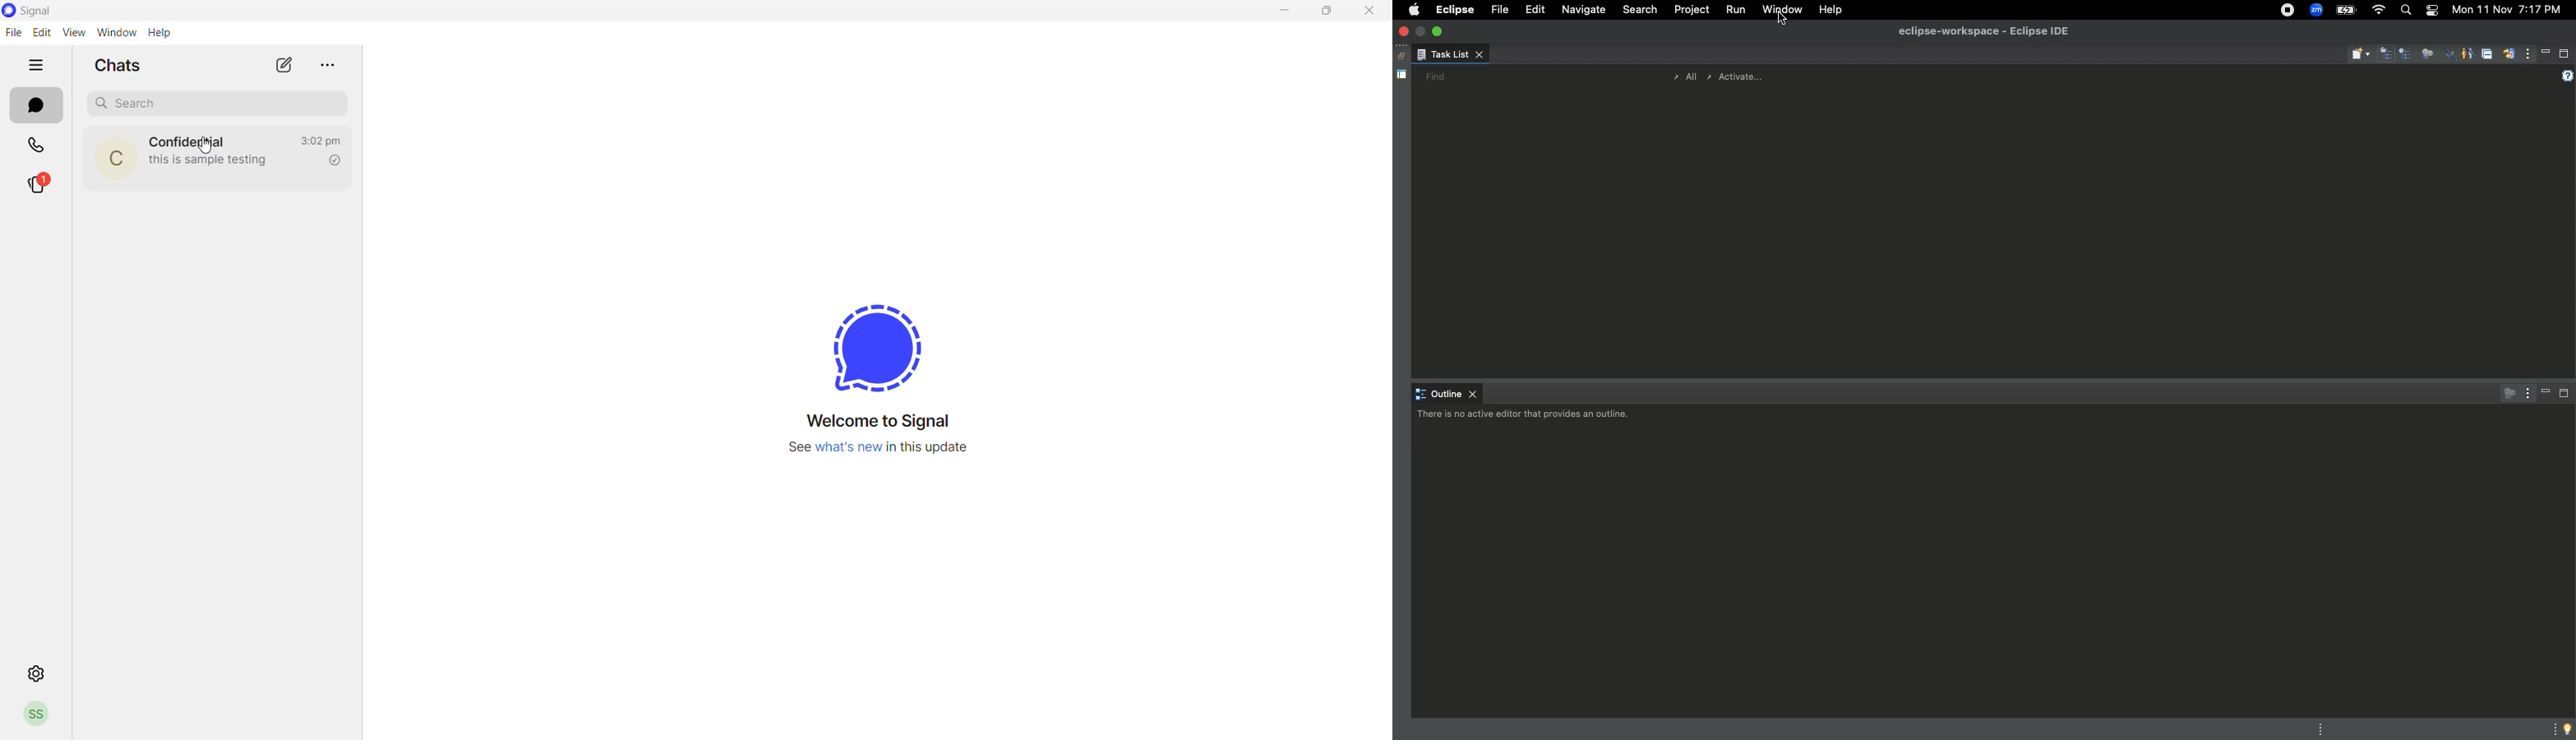 This screenshot has height=756, width=2576. What do you see at coordinates (2467, 53) in the screenshot?
I see `Show only my tasks` at bounding box center [2467, 53].